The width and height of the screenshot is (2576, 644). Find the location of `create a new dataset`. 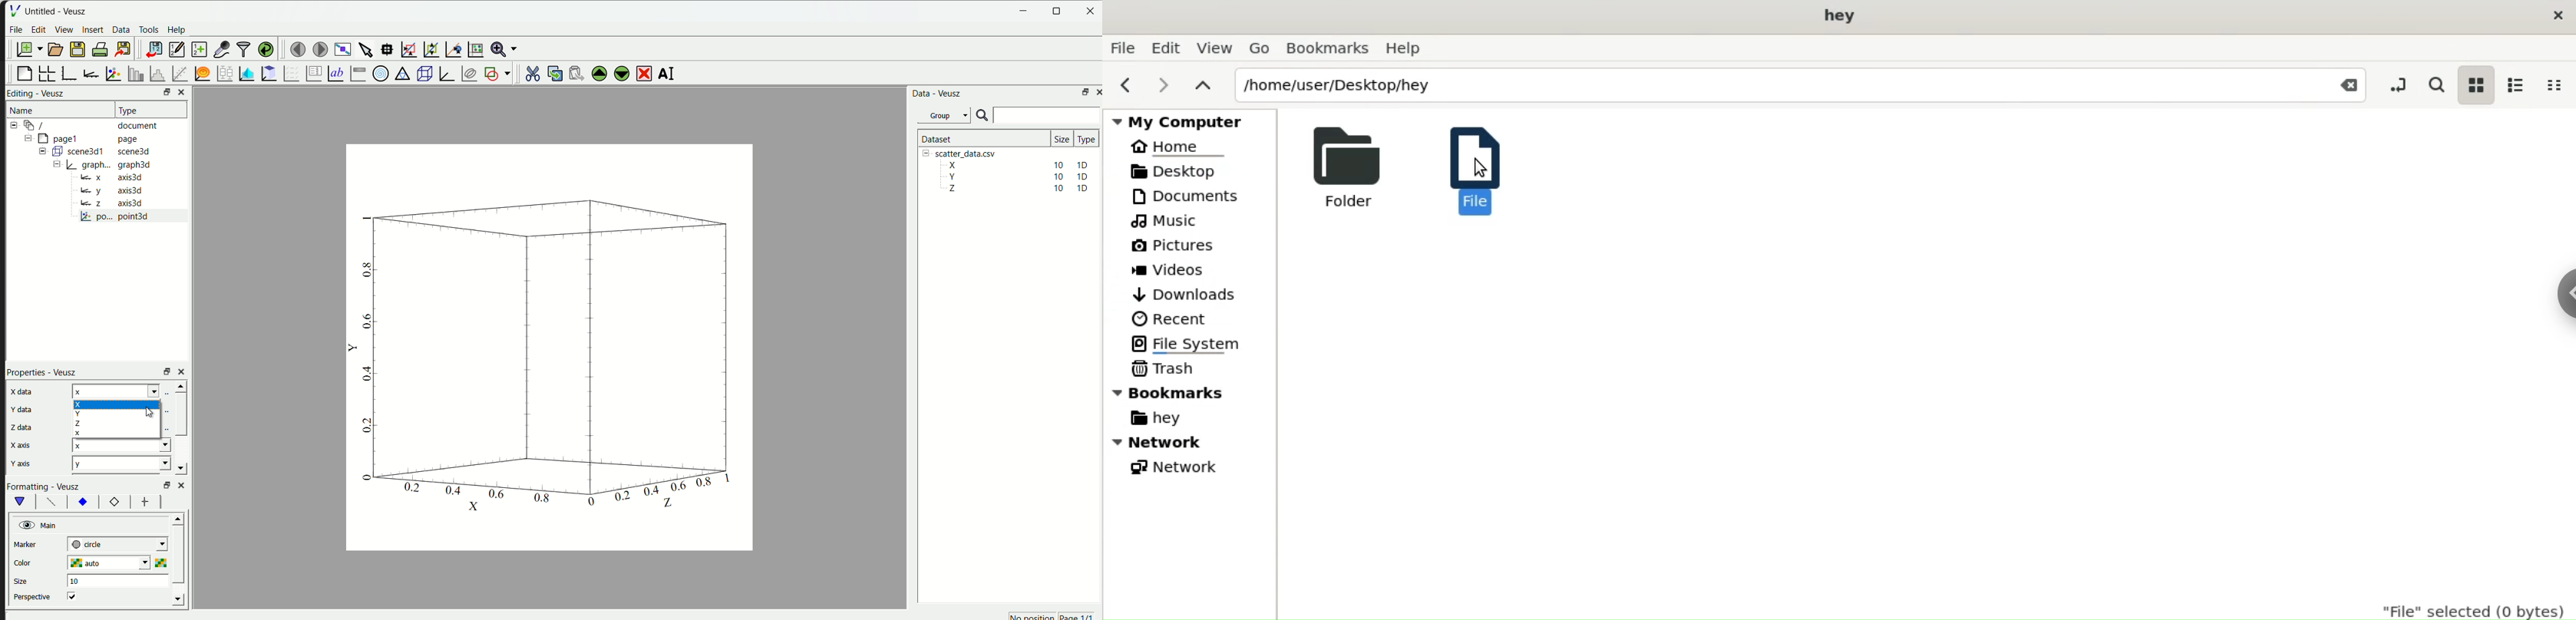

create a new dataset is located at coordinates (199, 48).